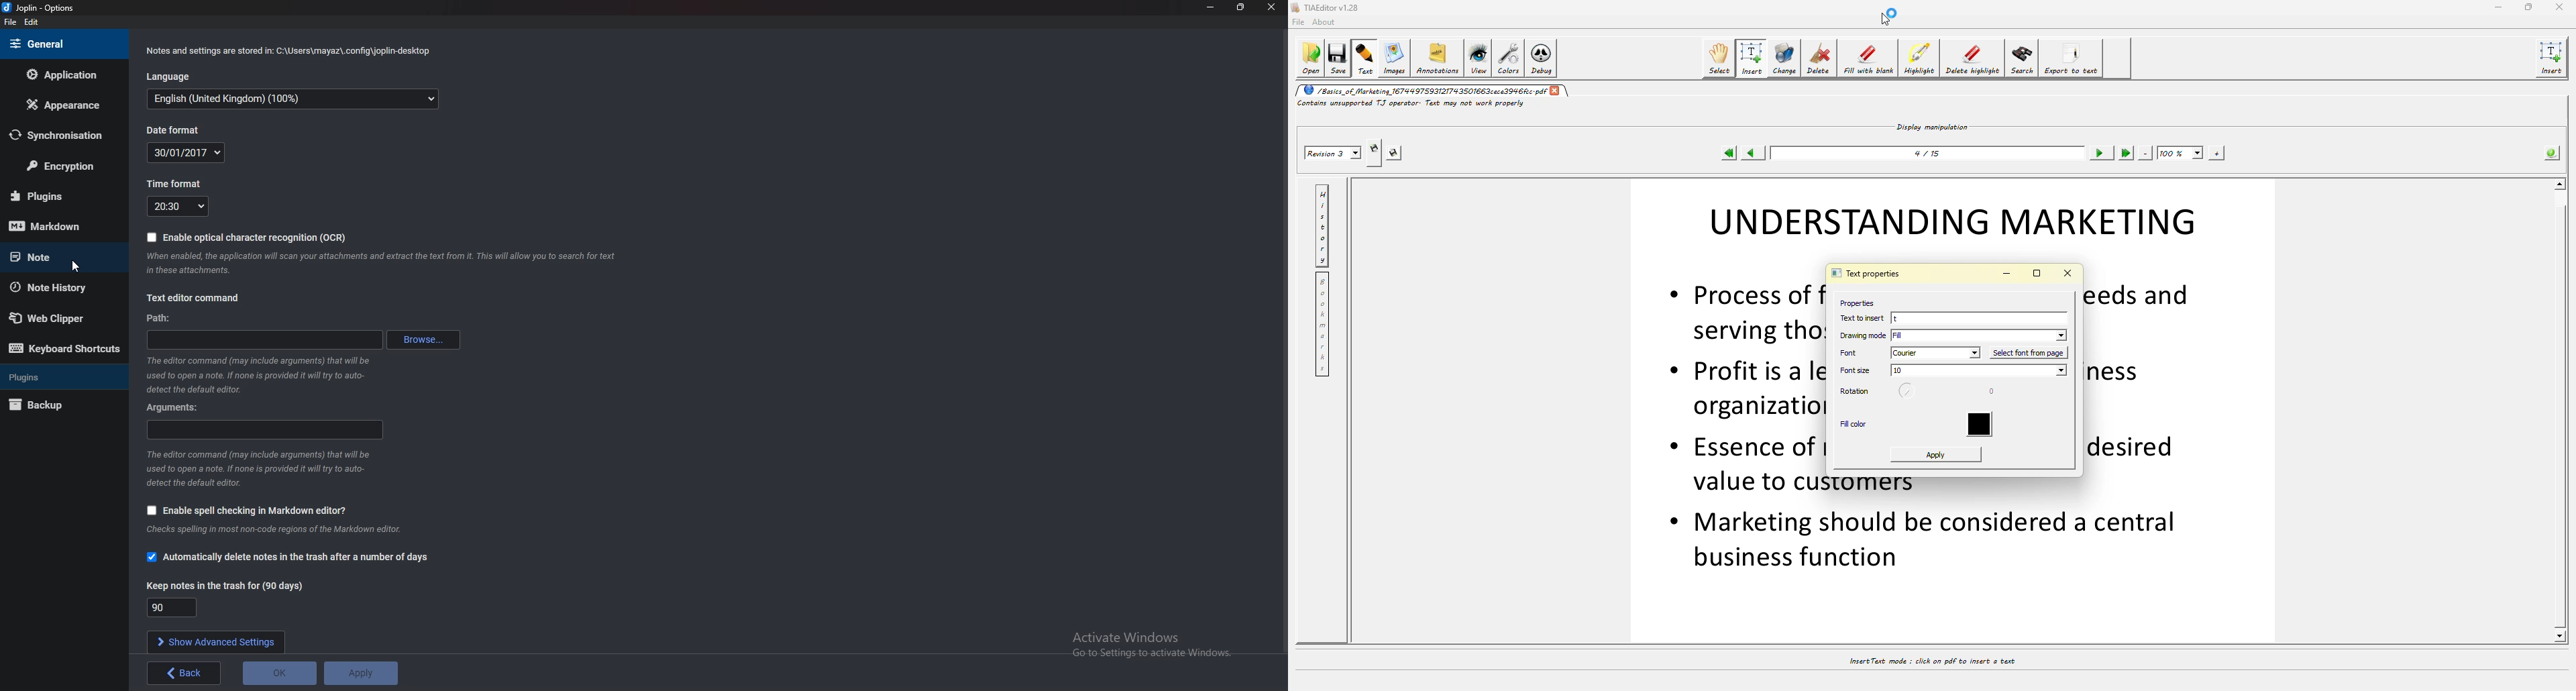 This screenshot has height=700, width=2576. What do you see at coordinates (1210, 7) in the screenshot?
I see `Minimize` at bounding box center [1210, 7].